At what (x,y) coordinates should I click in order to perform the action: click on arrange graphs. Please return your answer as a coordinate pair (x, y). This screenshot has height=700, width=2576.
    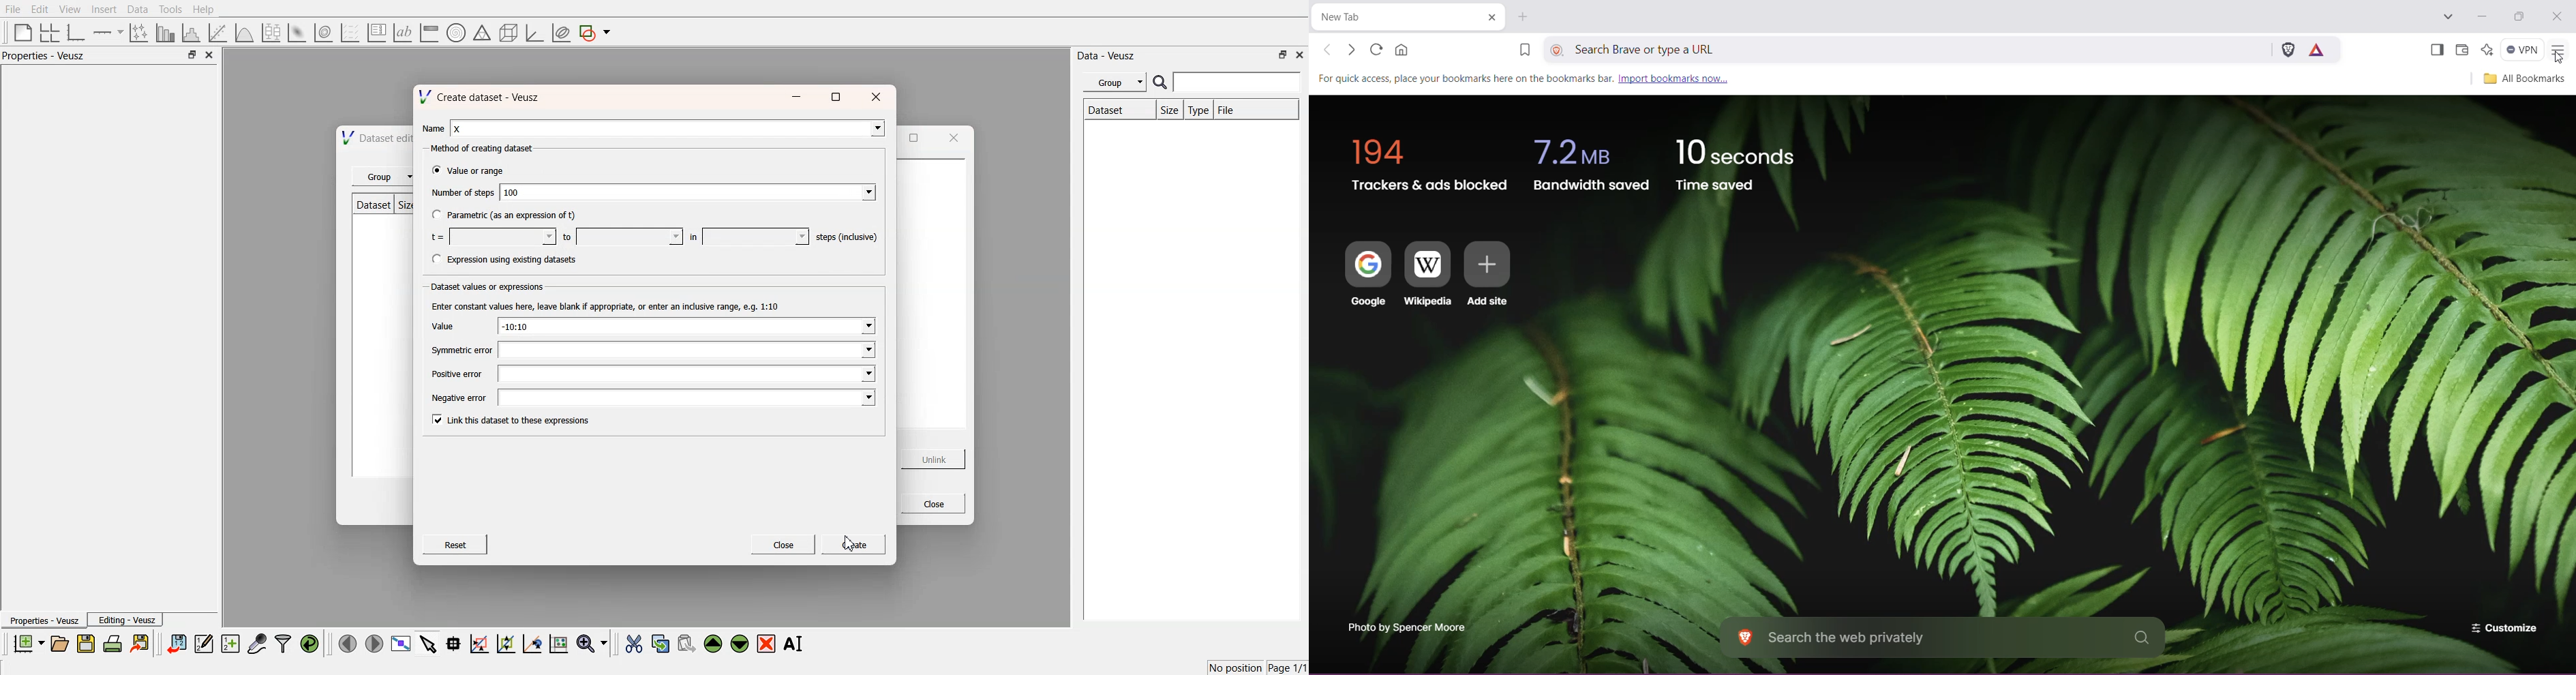
    Looking at the image, I should click on (47, 32).